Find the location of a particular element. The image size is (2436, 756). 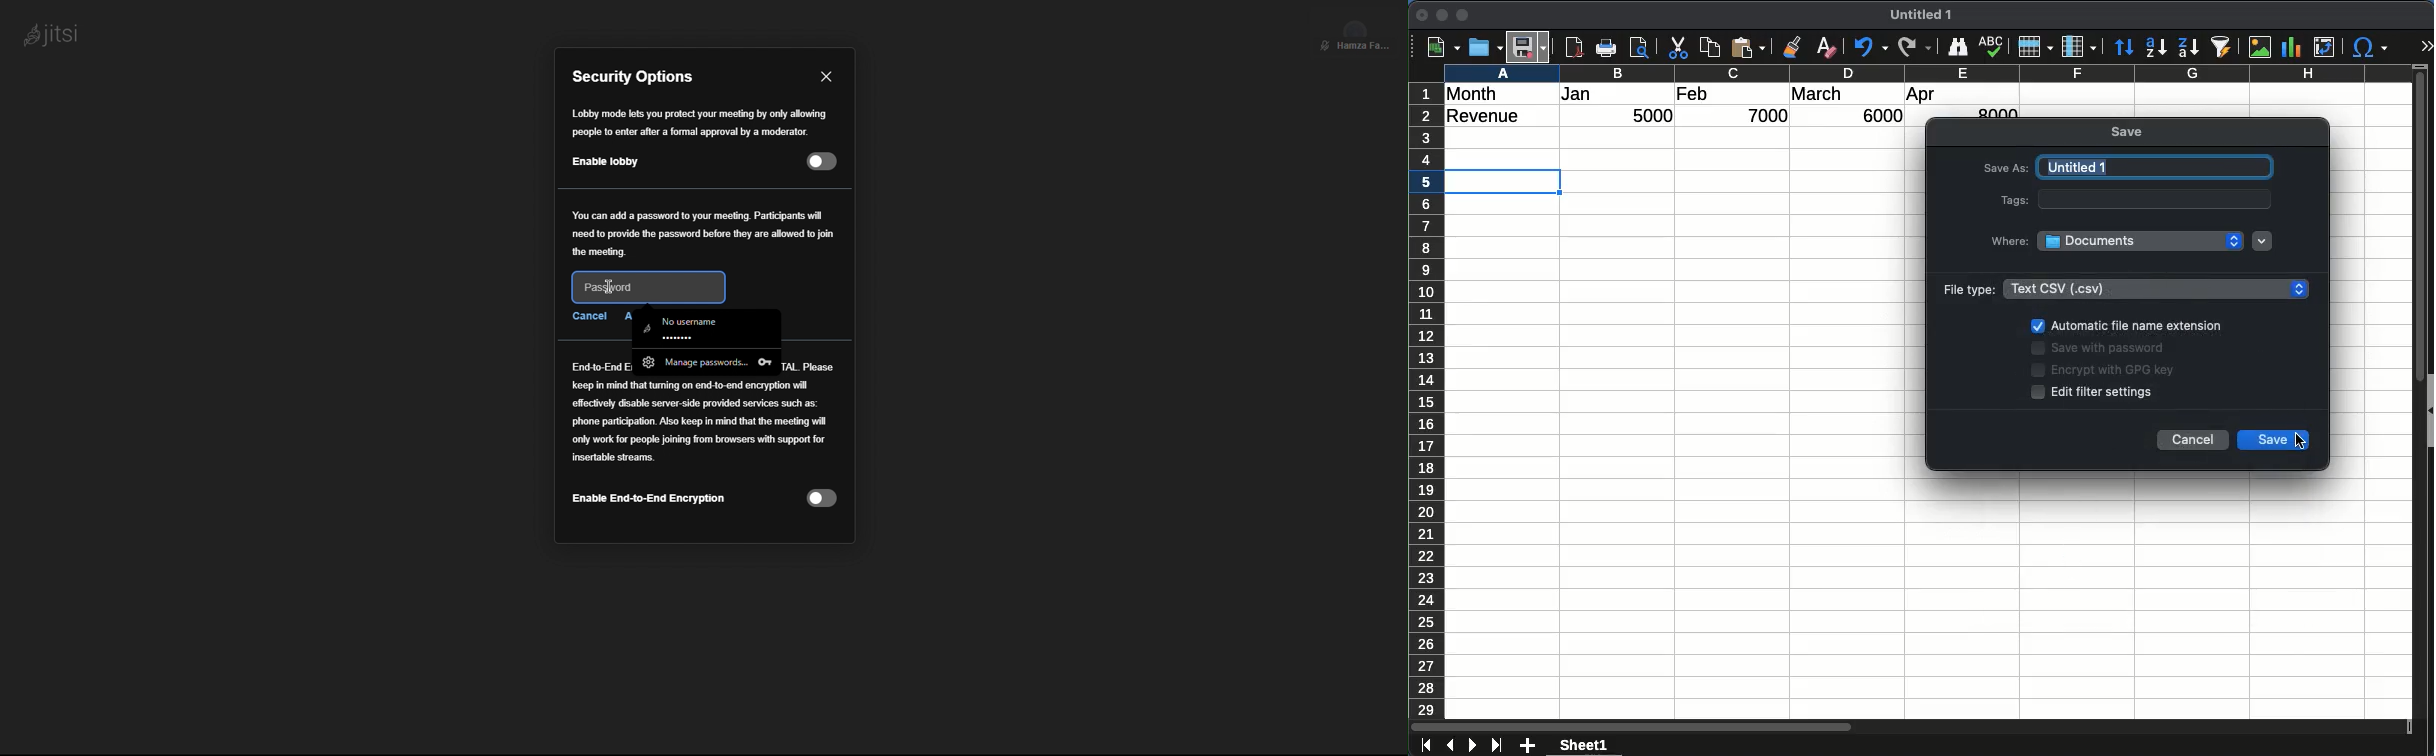

Cancel is located at coordinates (2193, 440).